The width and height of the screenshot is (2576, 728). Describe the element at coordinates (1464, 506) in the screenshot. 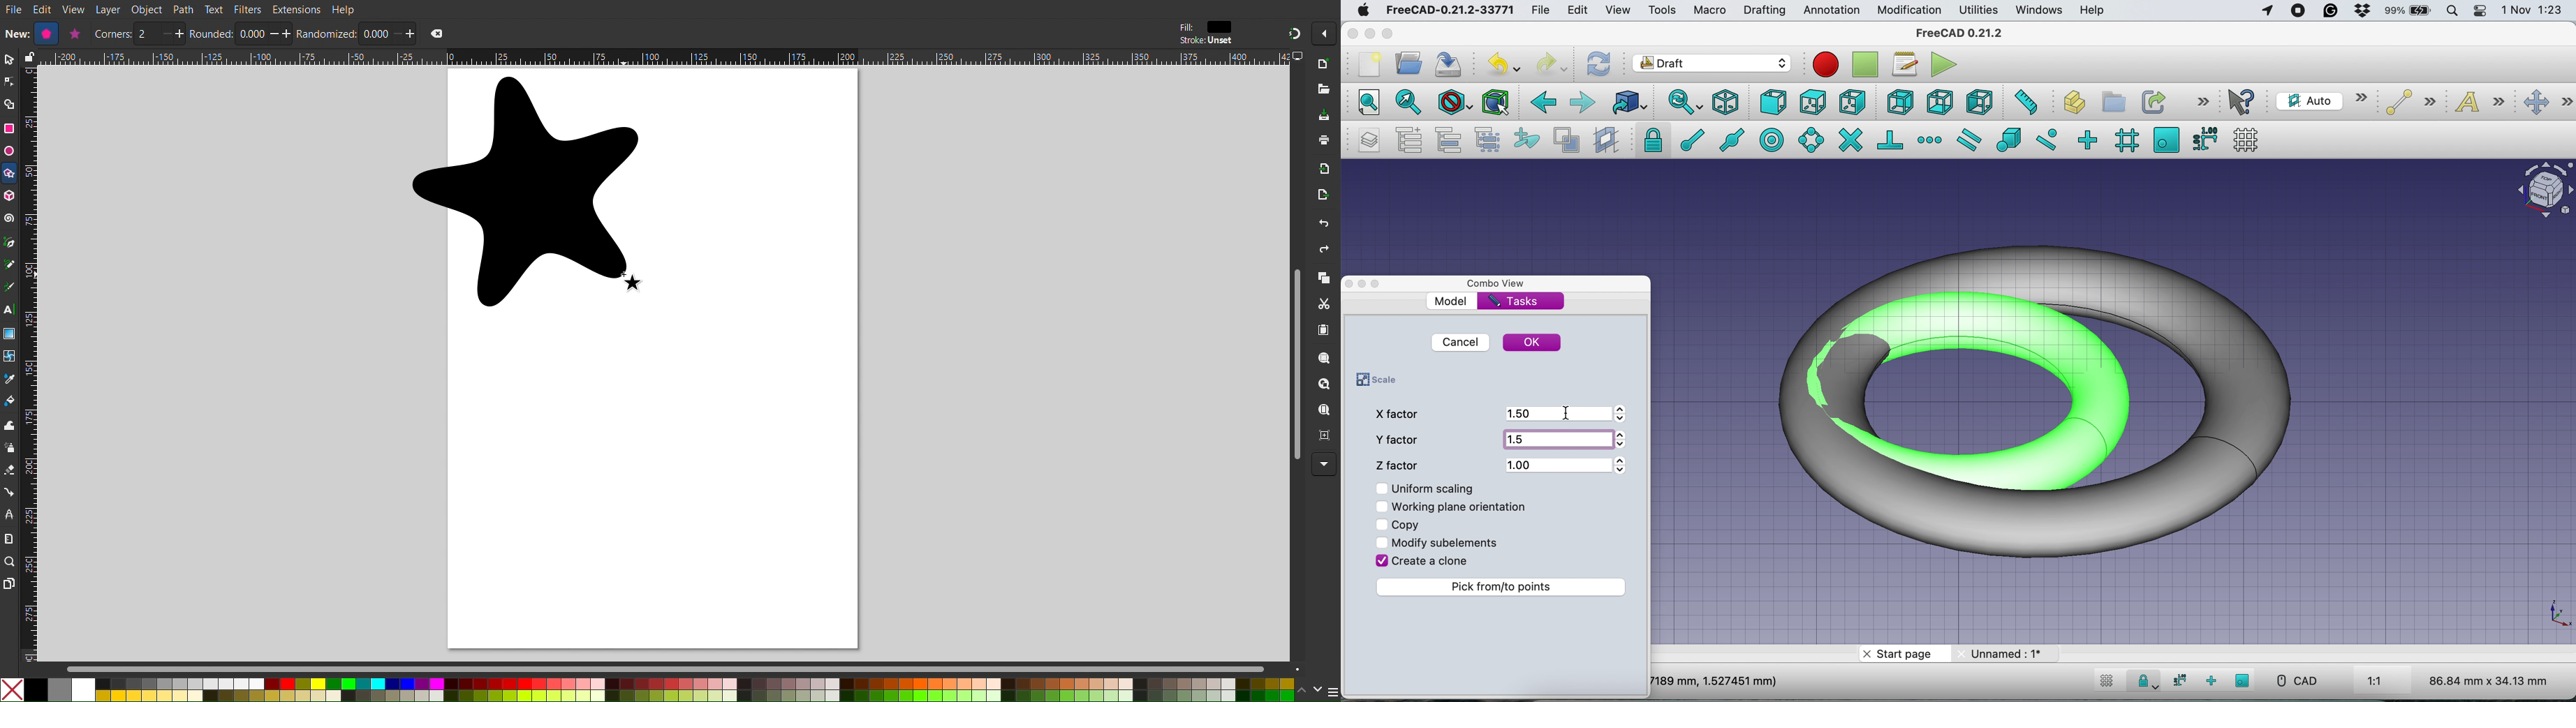

I see `working plane orientation` at that location.